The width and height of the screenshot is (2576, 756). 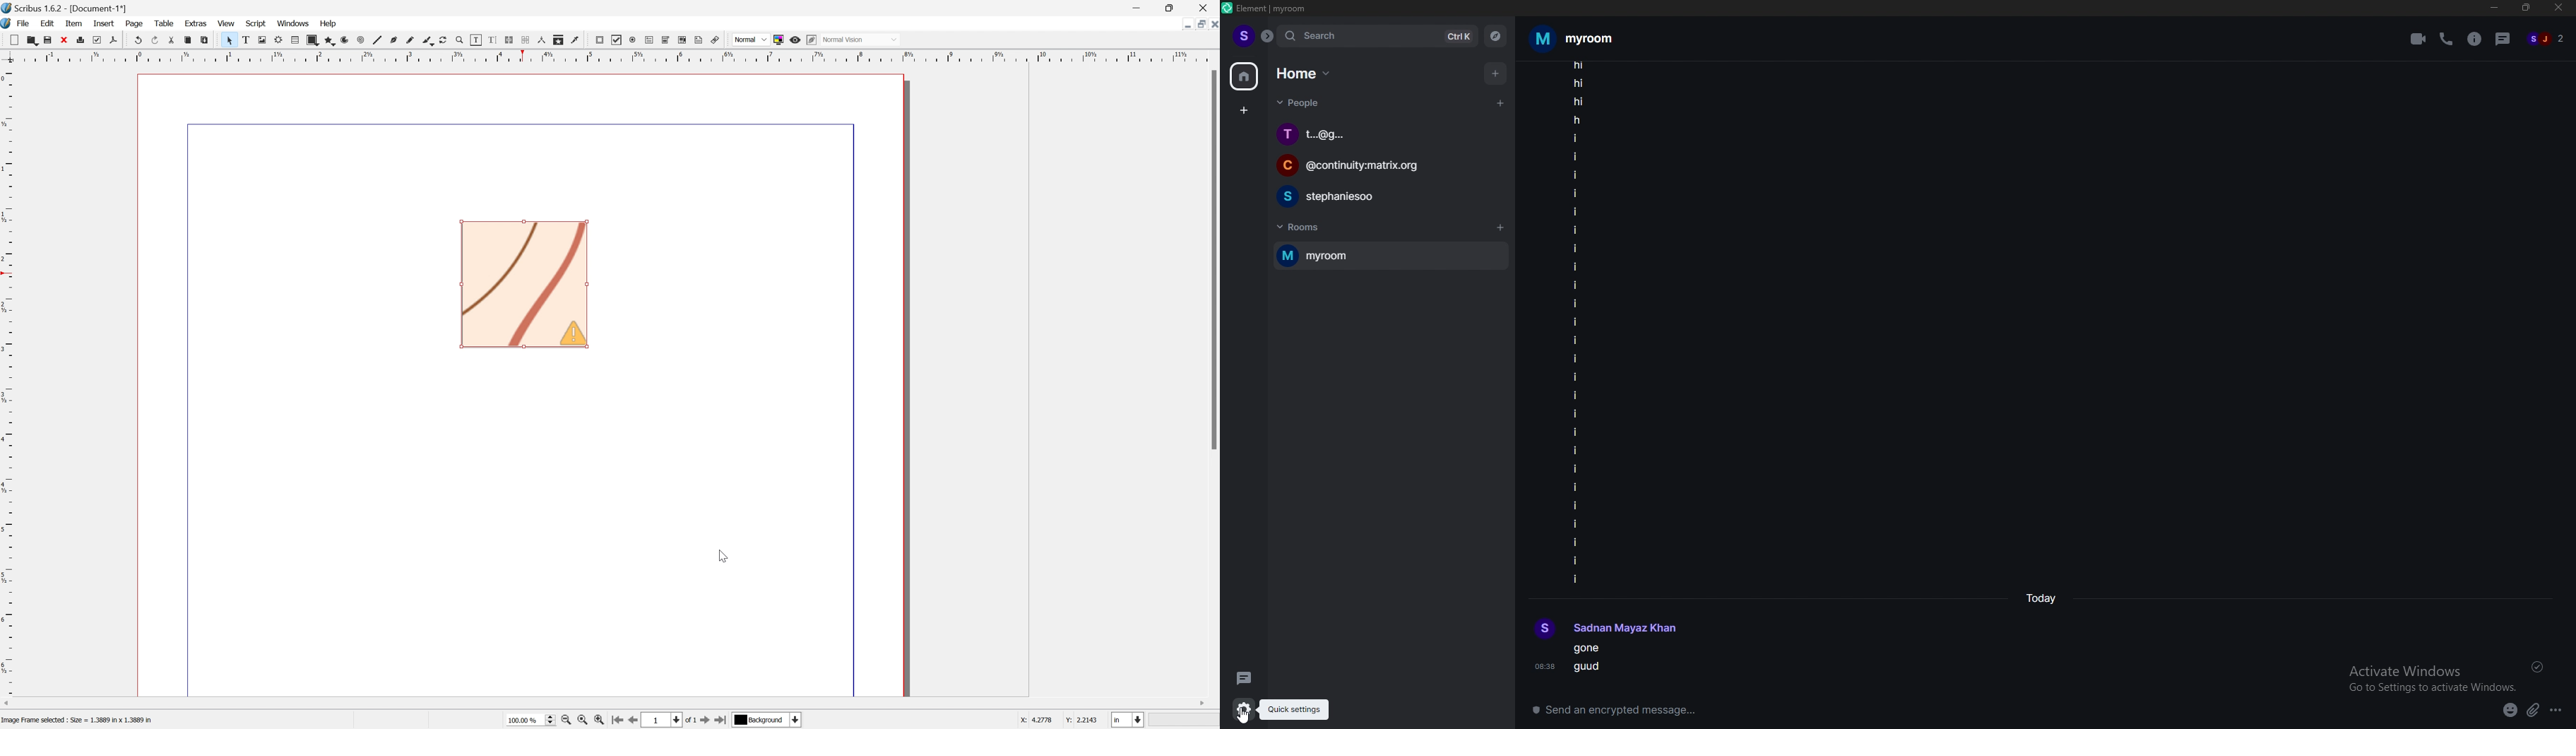 I want to click on Windows, so click(x=292, y=21).